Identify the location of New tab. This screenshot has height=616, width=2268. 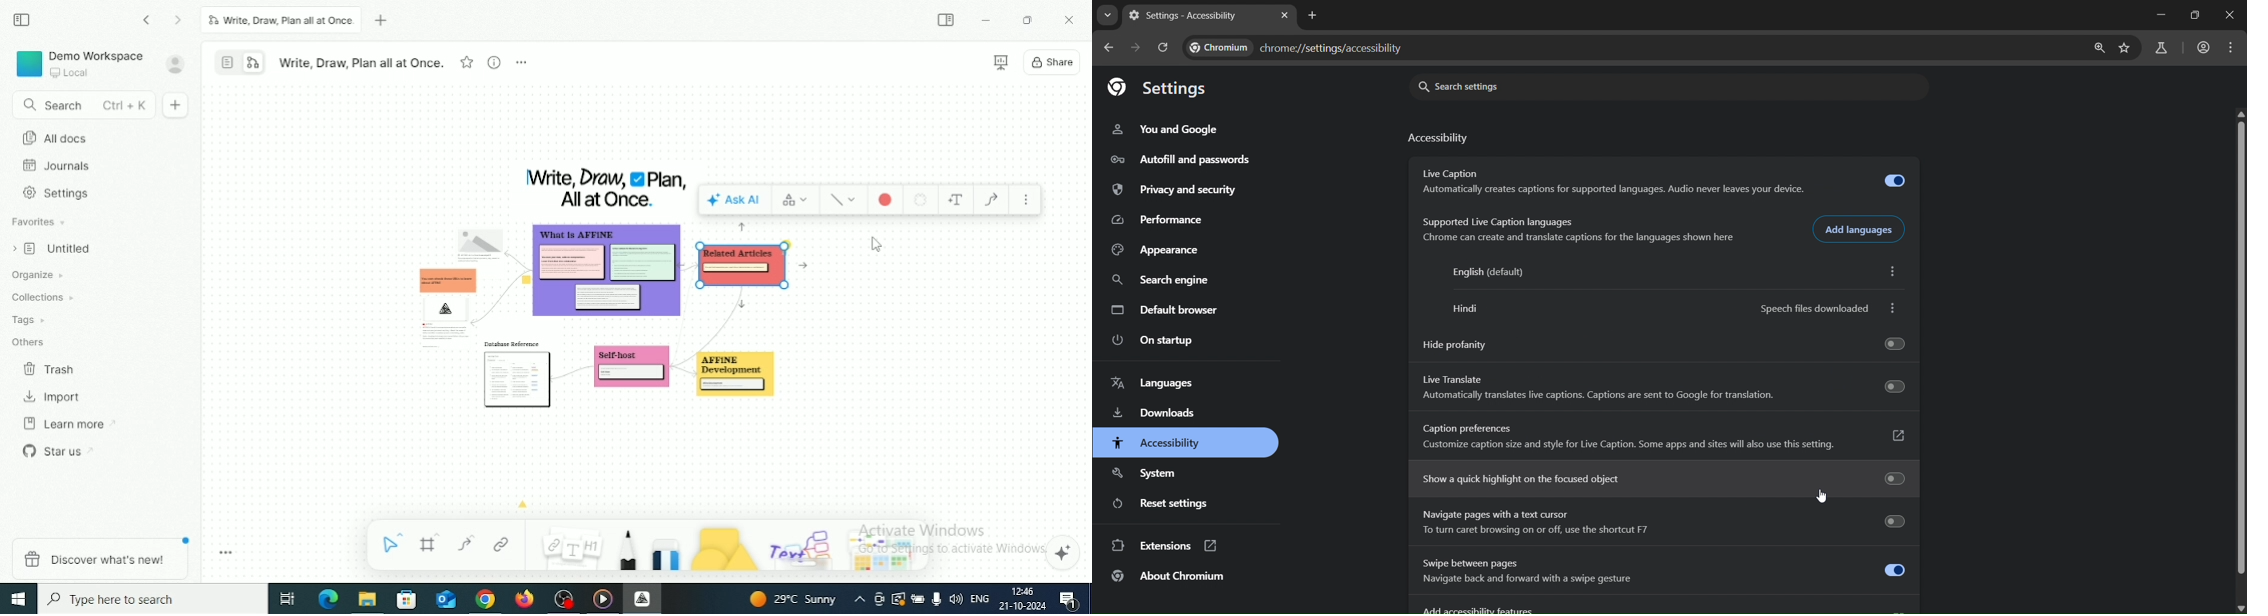
(384, 21).